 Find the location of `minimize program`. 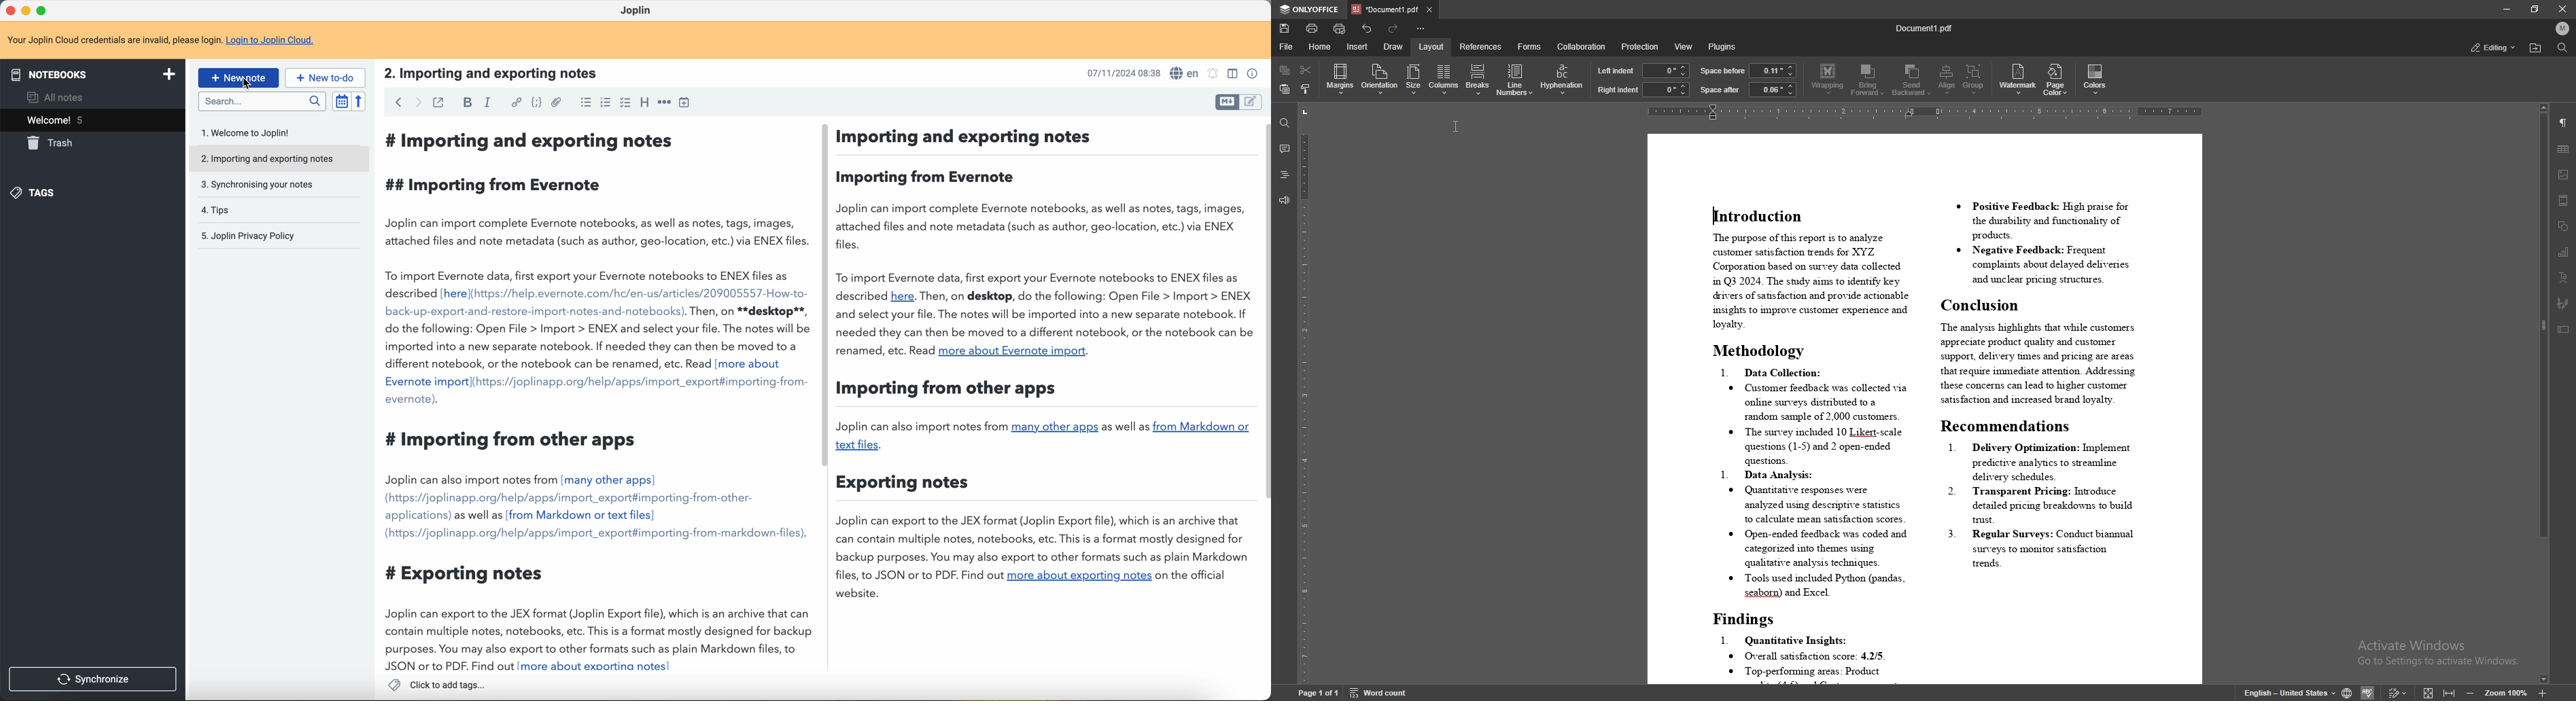

minimize program is located at coordinates (26, 10).